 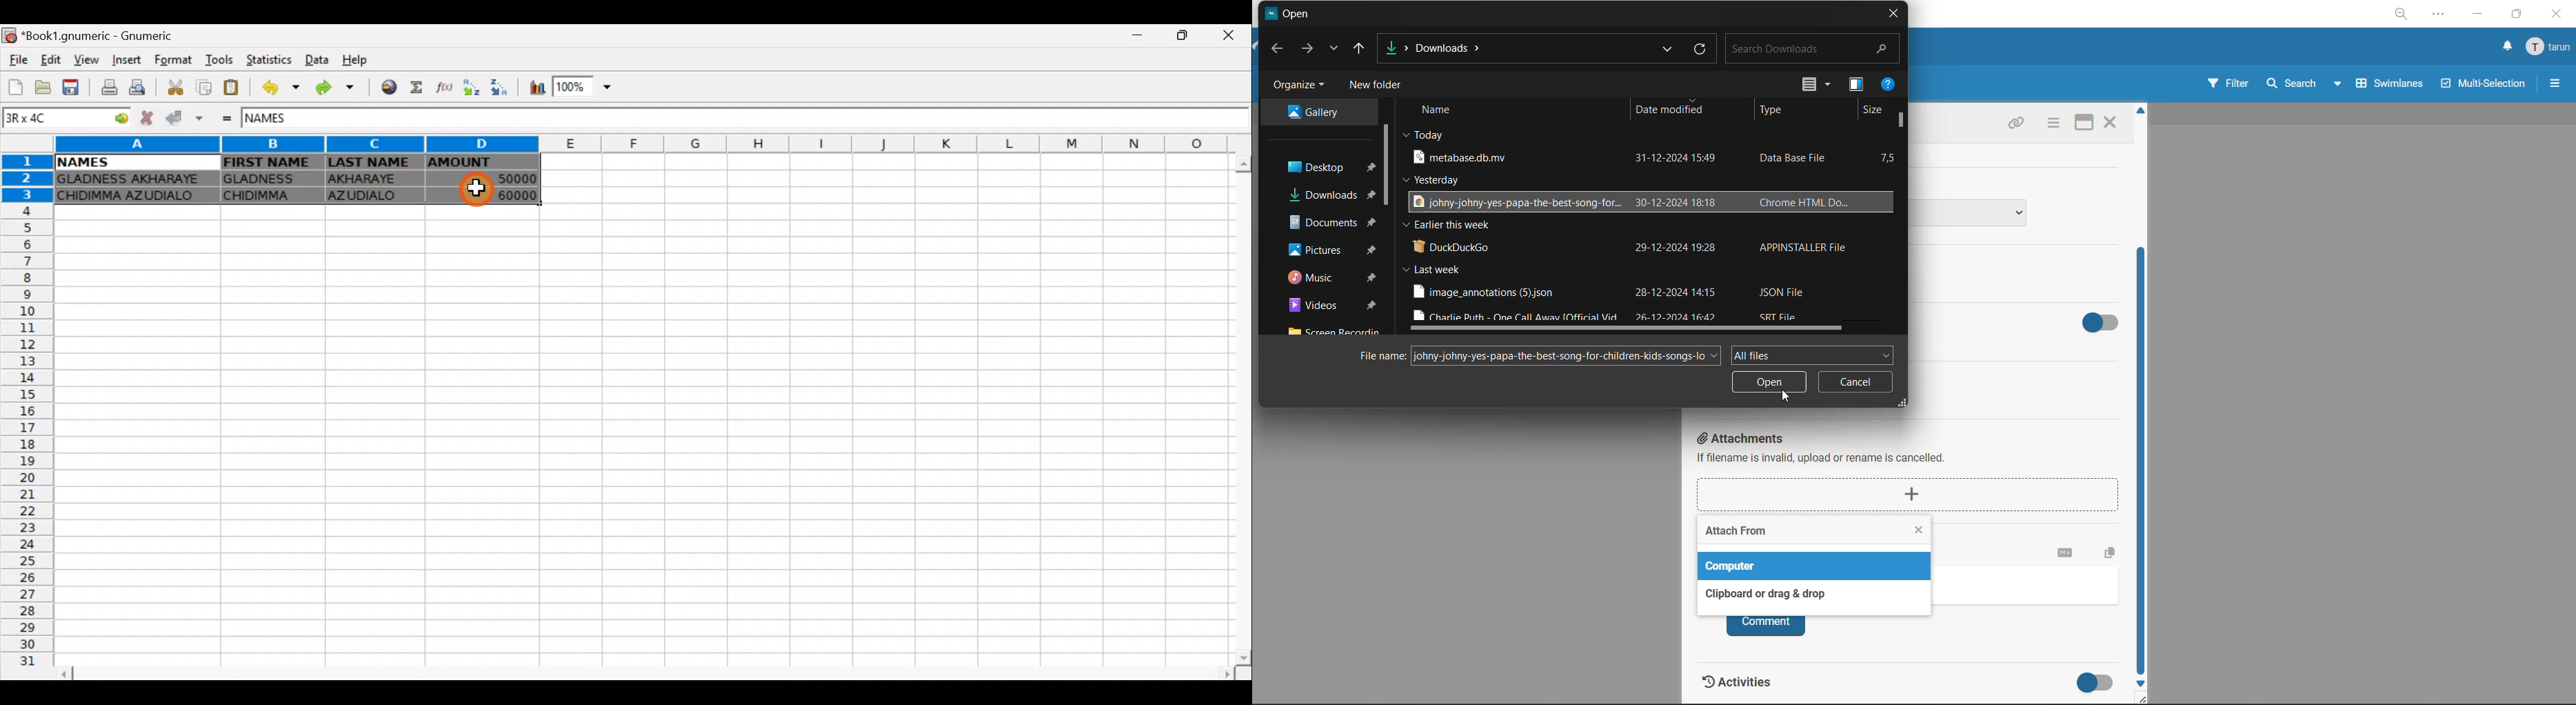 I want to click on 50000, so click(x=497, y=180).